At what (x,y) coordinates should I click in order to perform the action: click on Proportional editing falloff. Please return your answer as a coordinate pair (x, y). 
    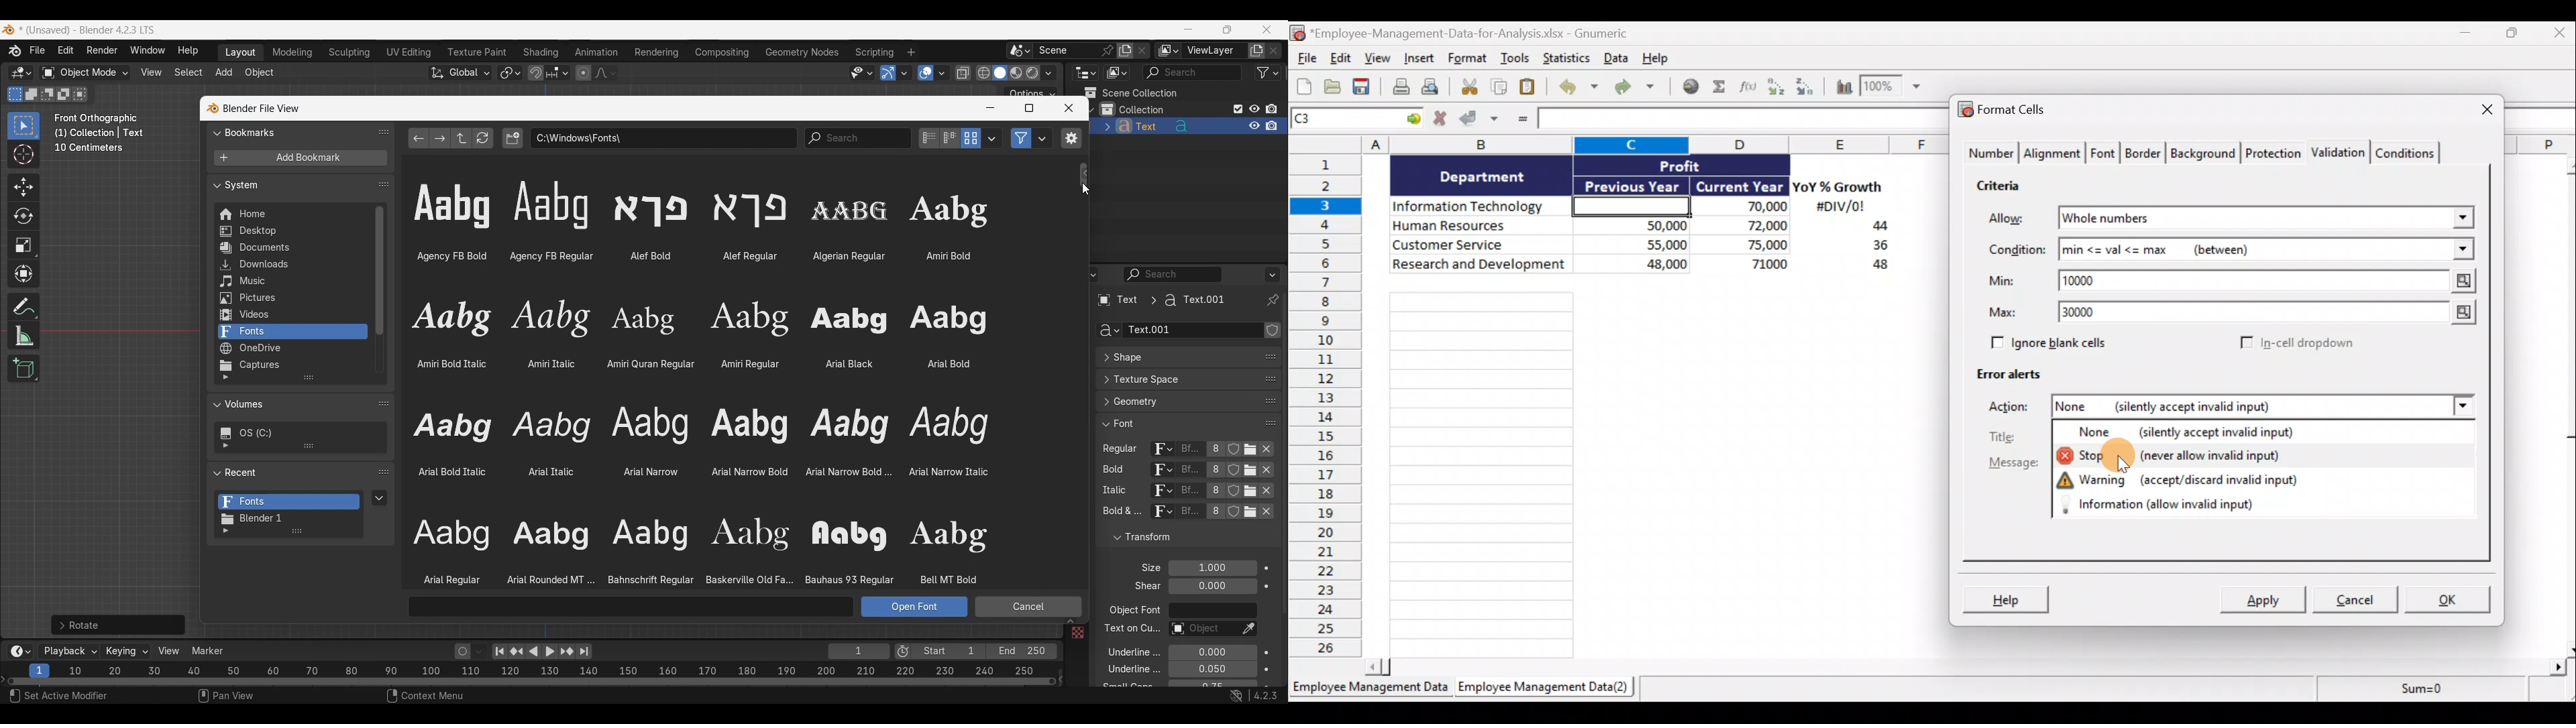
    Looking at the image, I should click on (606, 72).